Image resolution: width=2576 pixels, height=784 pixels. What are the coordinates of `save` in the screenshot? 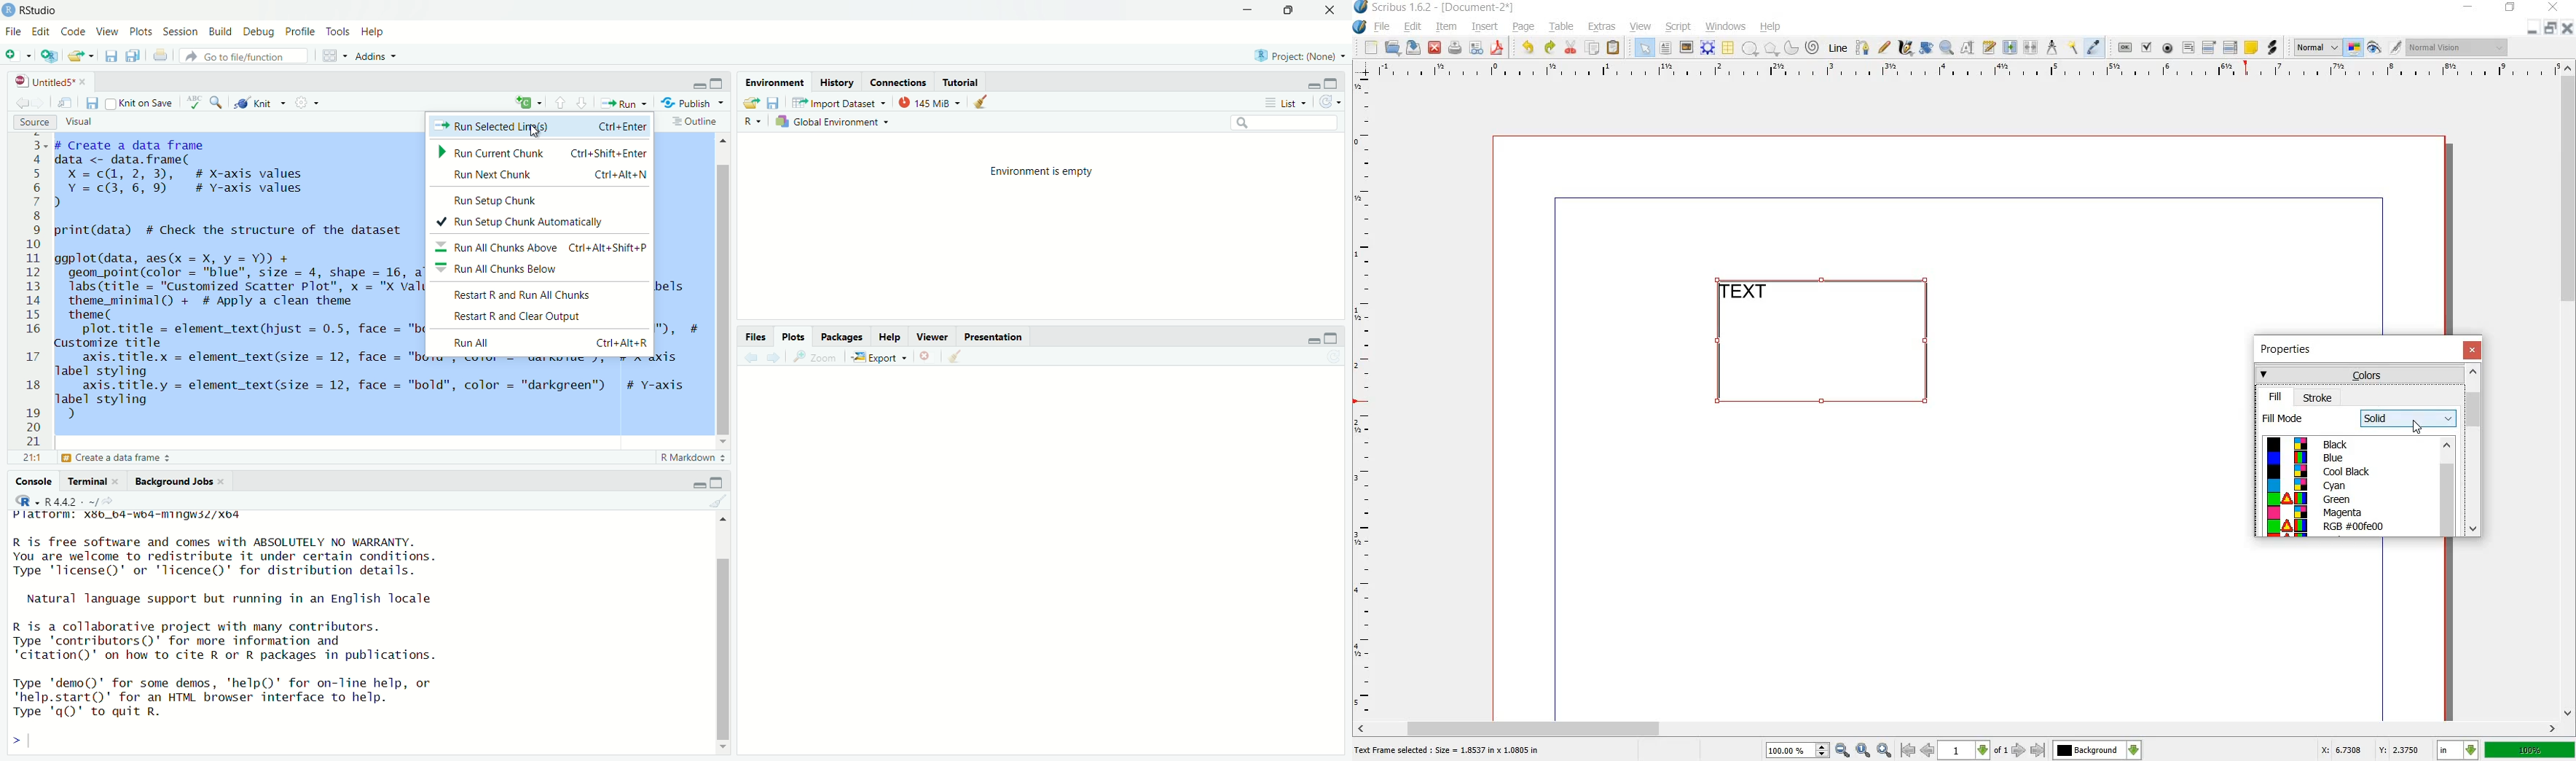 It's located at (1415, 47).